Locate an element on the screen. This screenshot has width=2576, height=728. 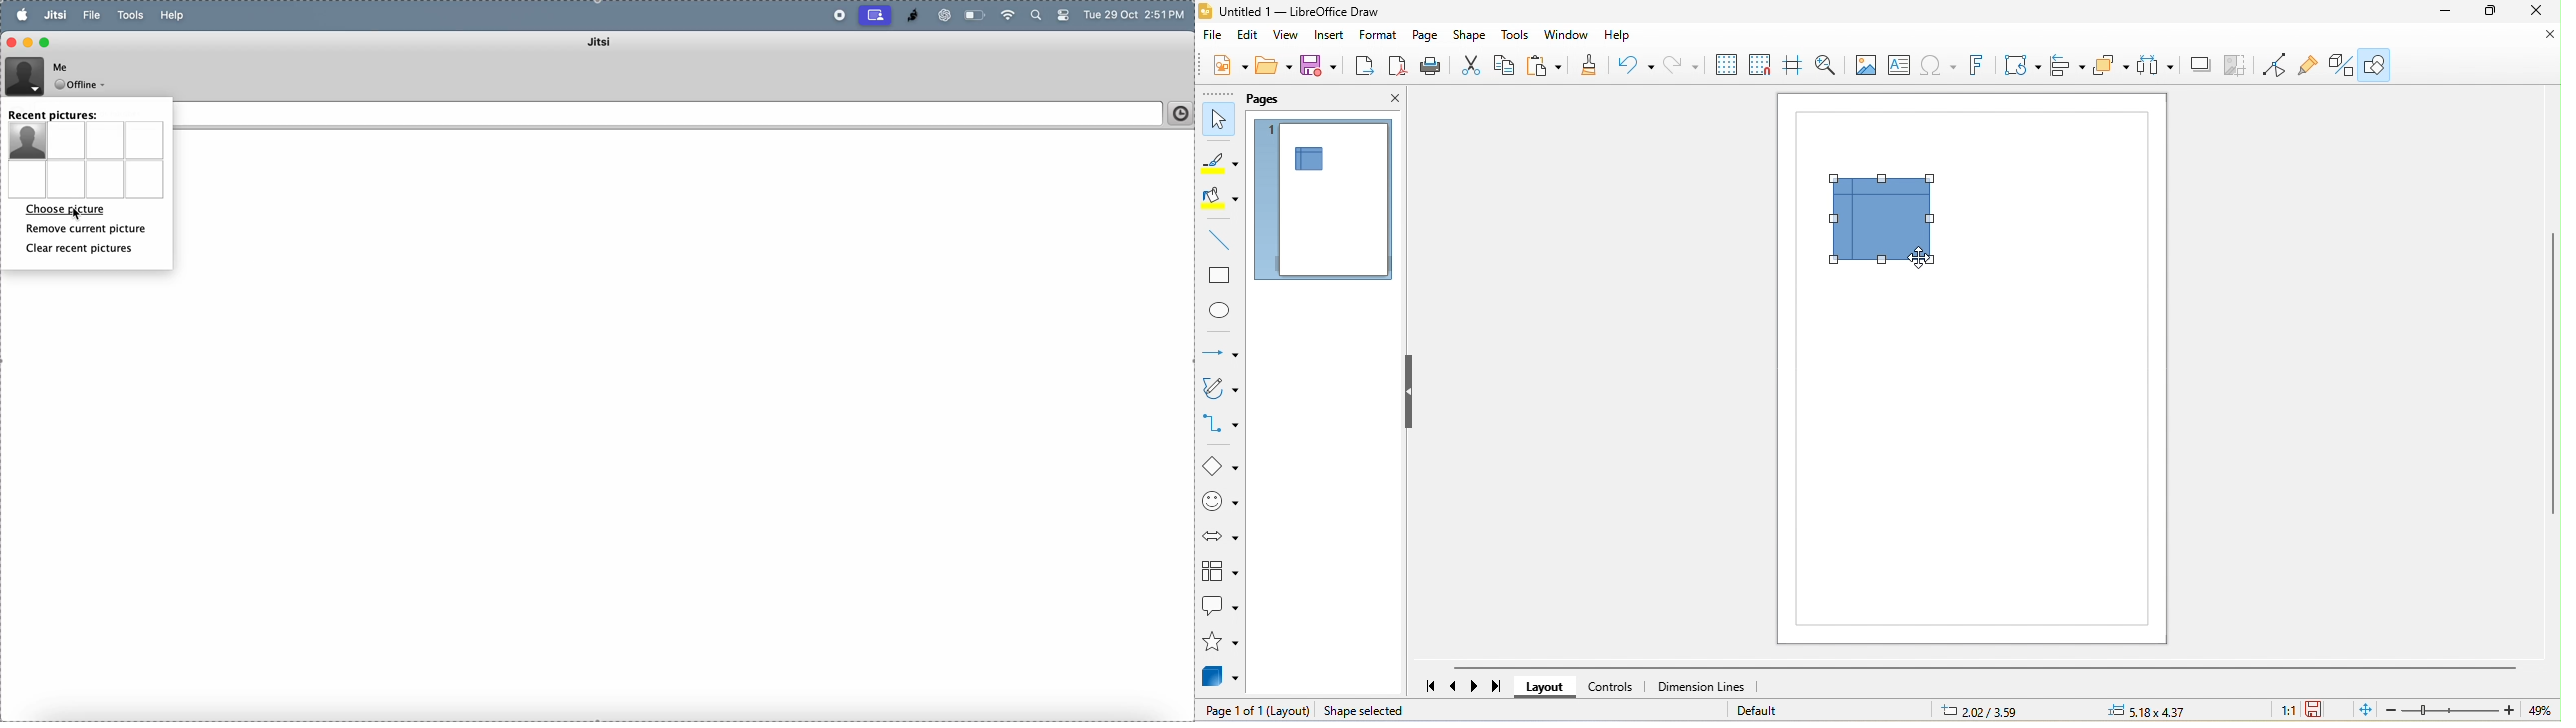
helplines while moving is located at coordinates (1796, 66).